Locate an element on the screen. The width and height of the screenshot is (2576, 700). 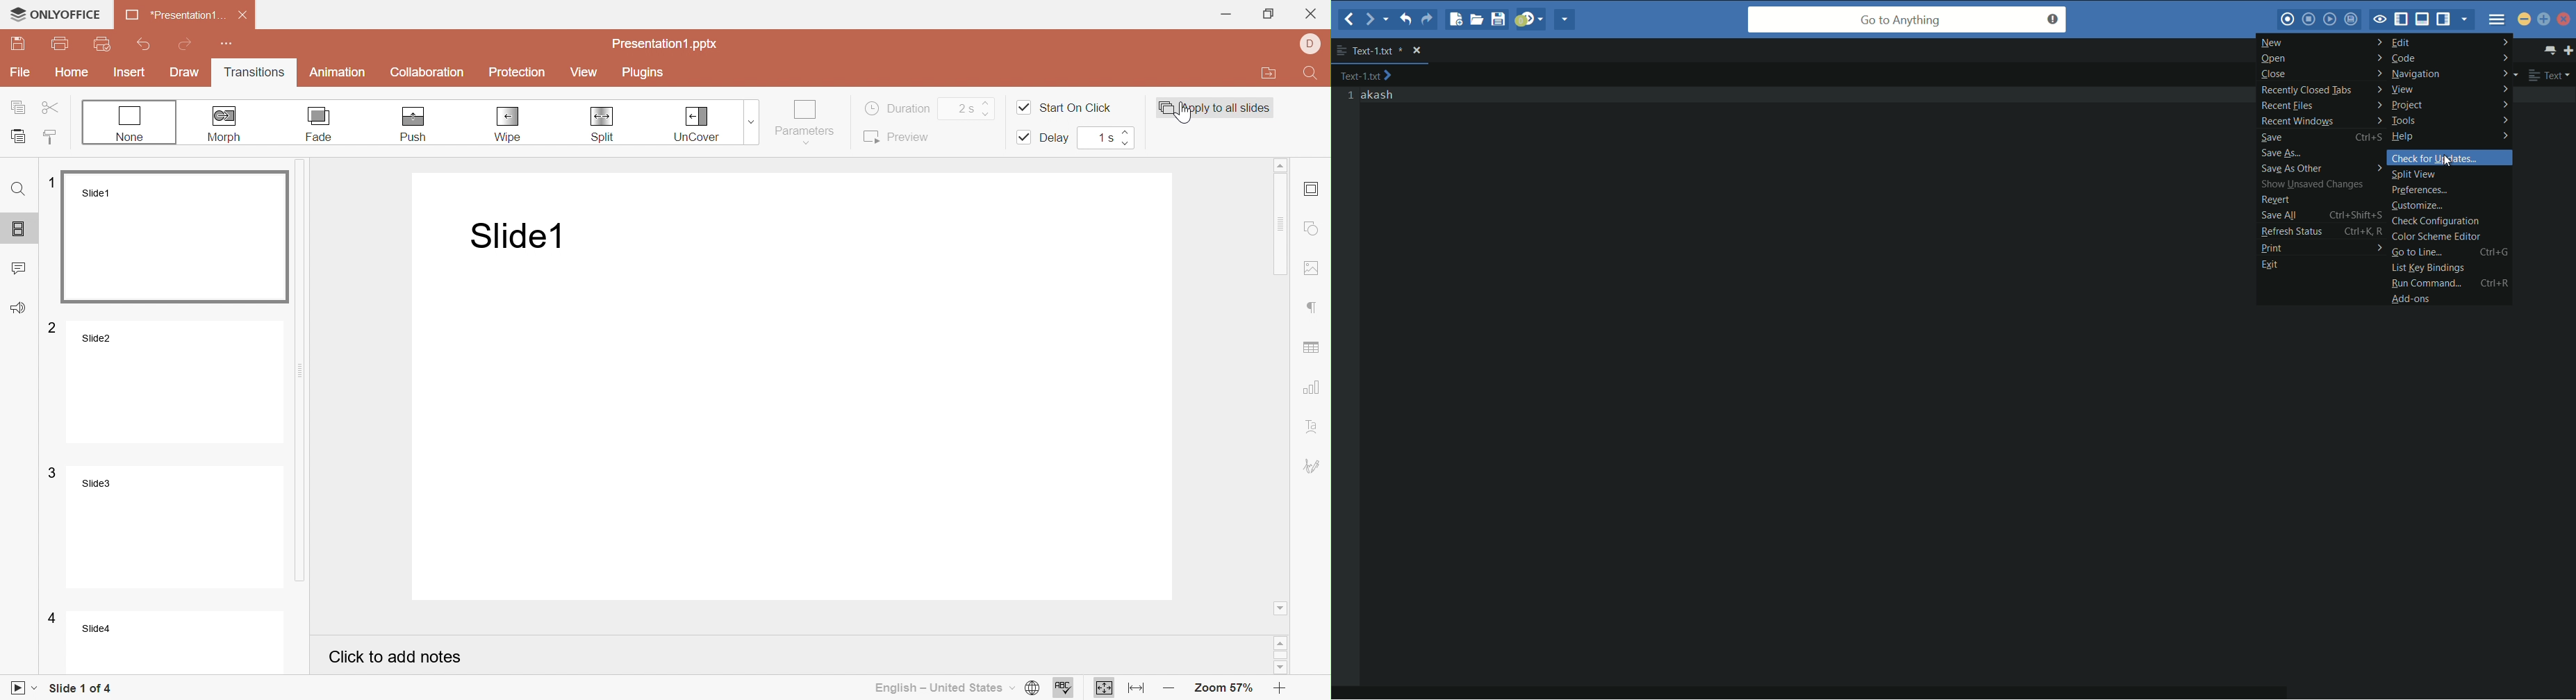
Save is located at coordinates (17, 45).